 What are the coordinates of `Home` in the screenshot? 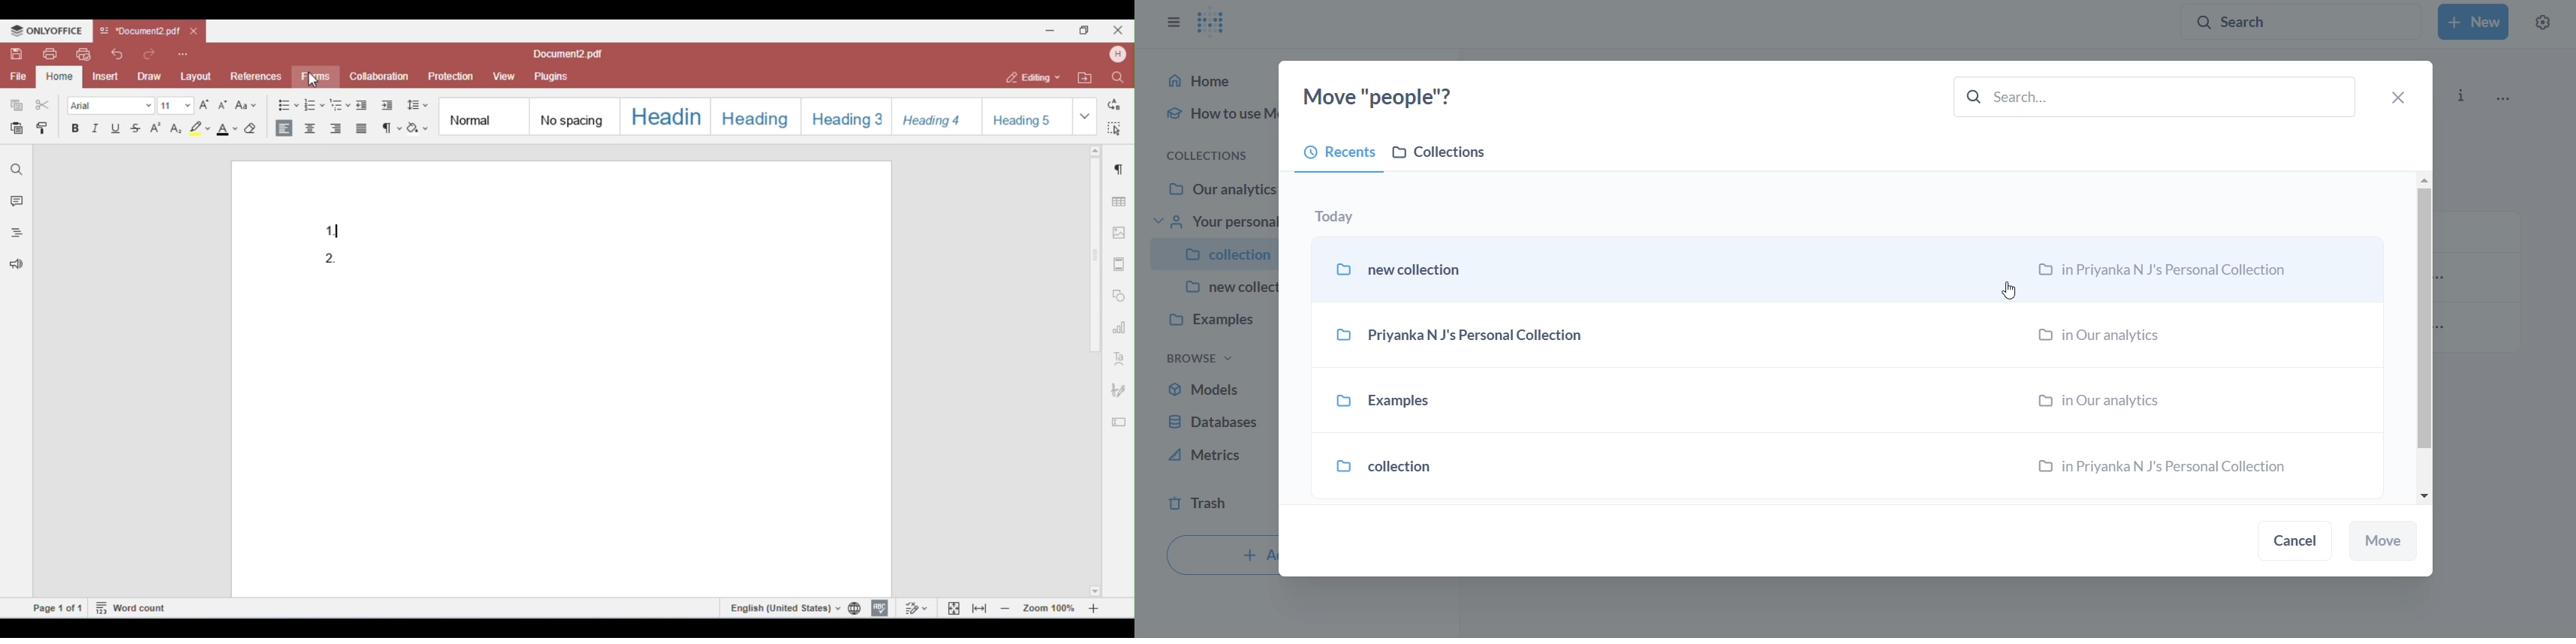 It's located at (1204, 80).